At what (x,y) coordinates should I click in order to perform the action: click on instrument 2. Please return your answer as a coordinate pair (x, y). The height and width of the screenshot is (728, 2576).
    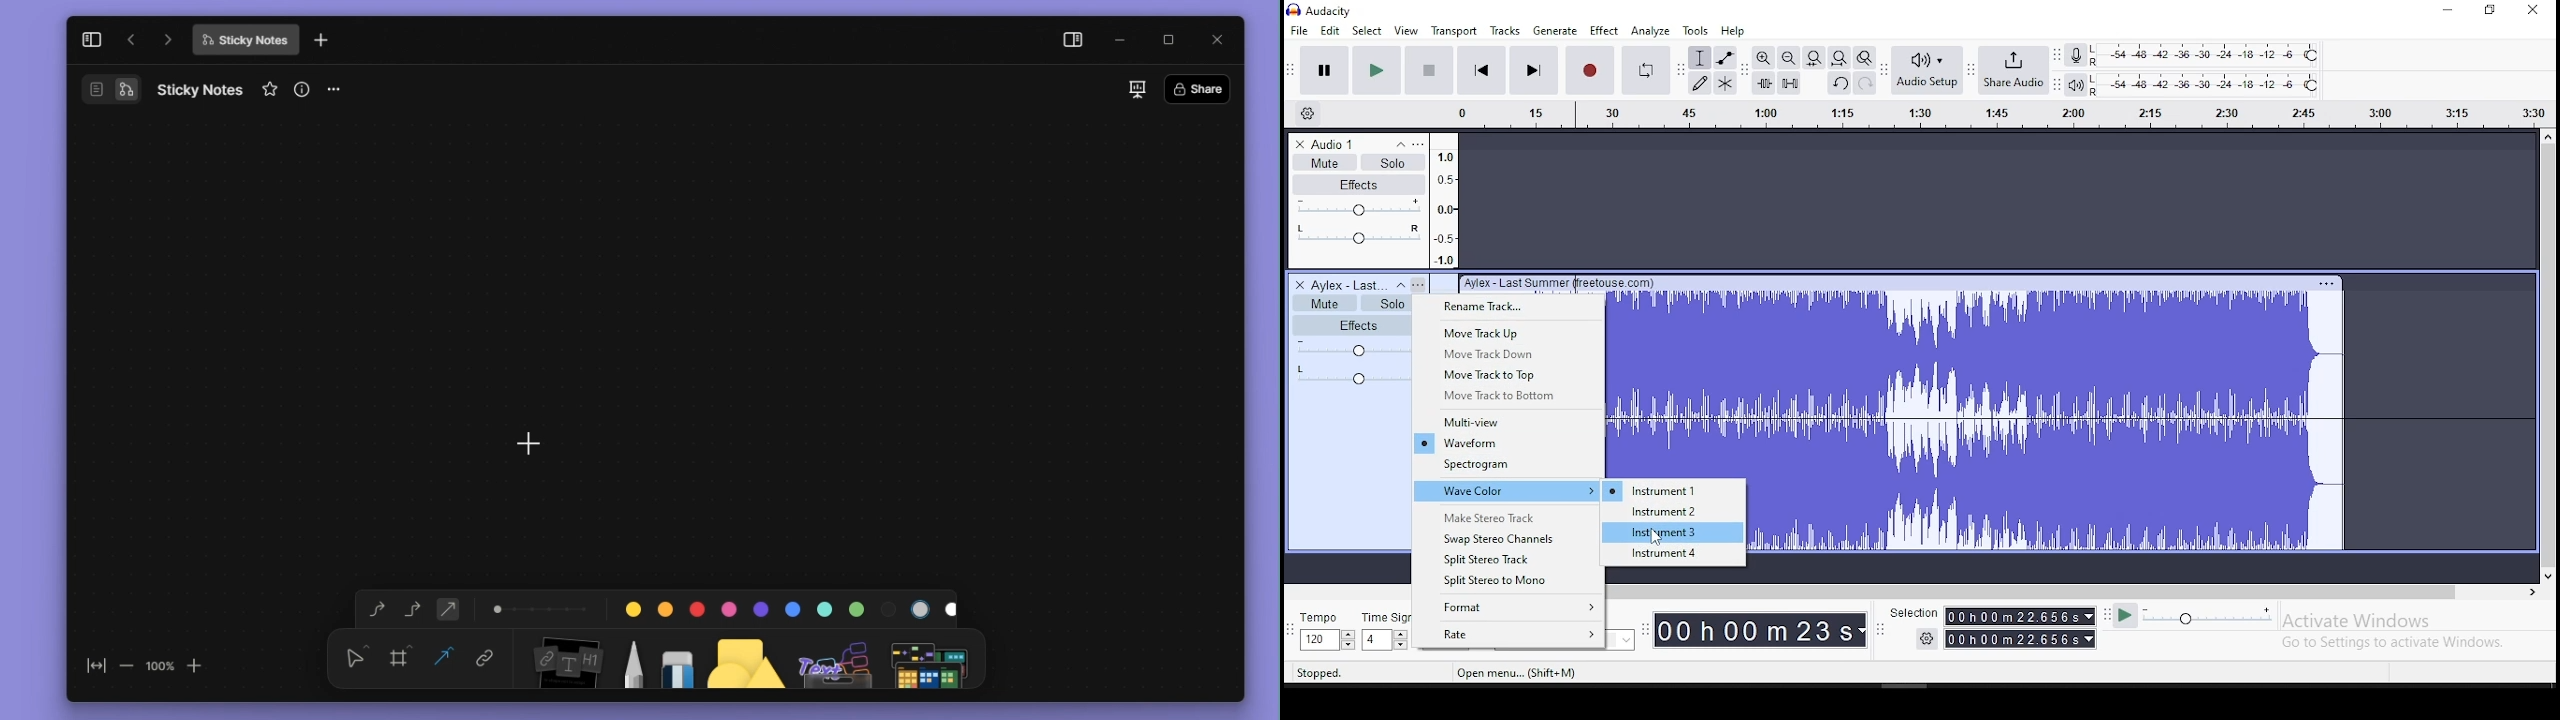
    Looking at the image, I should click on (1673, 513).